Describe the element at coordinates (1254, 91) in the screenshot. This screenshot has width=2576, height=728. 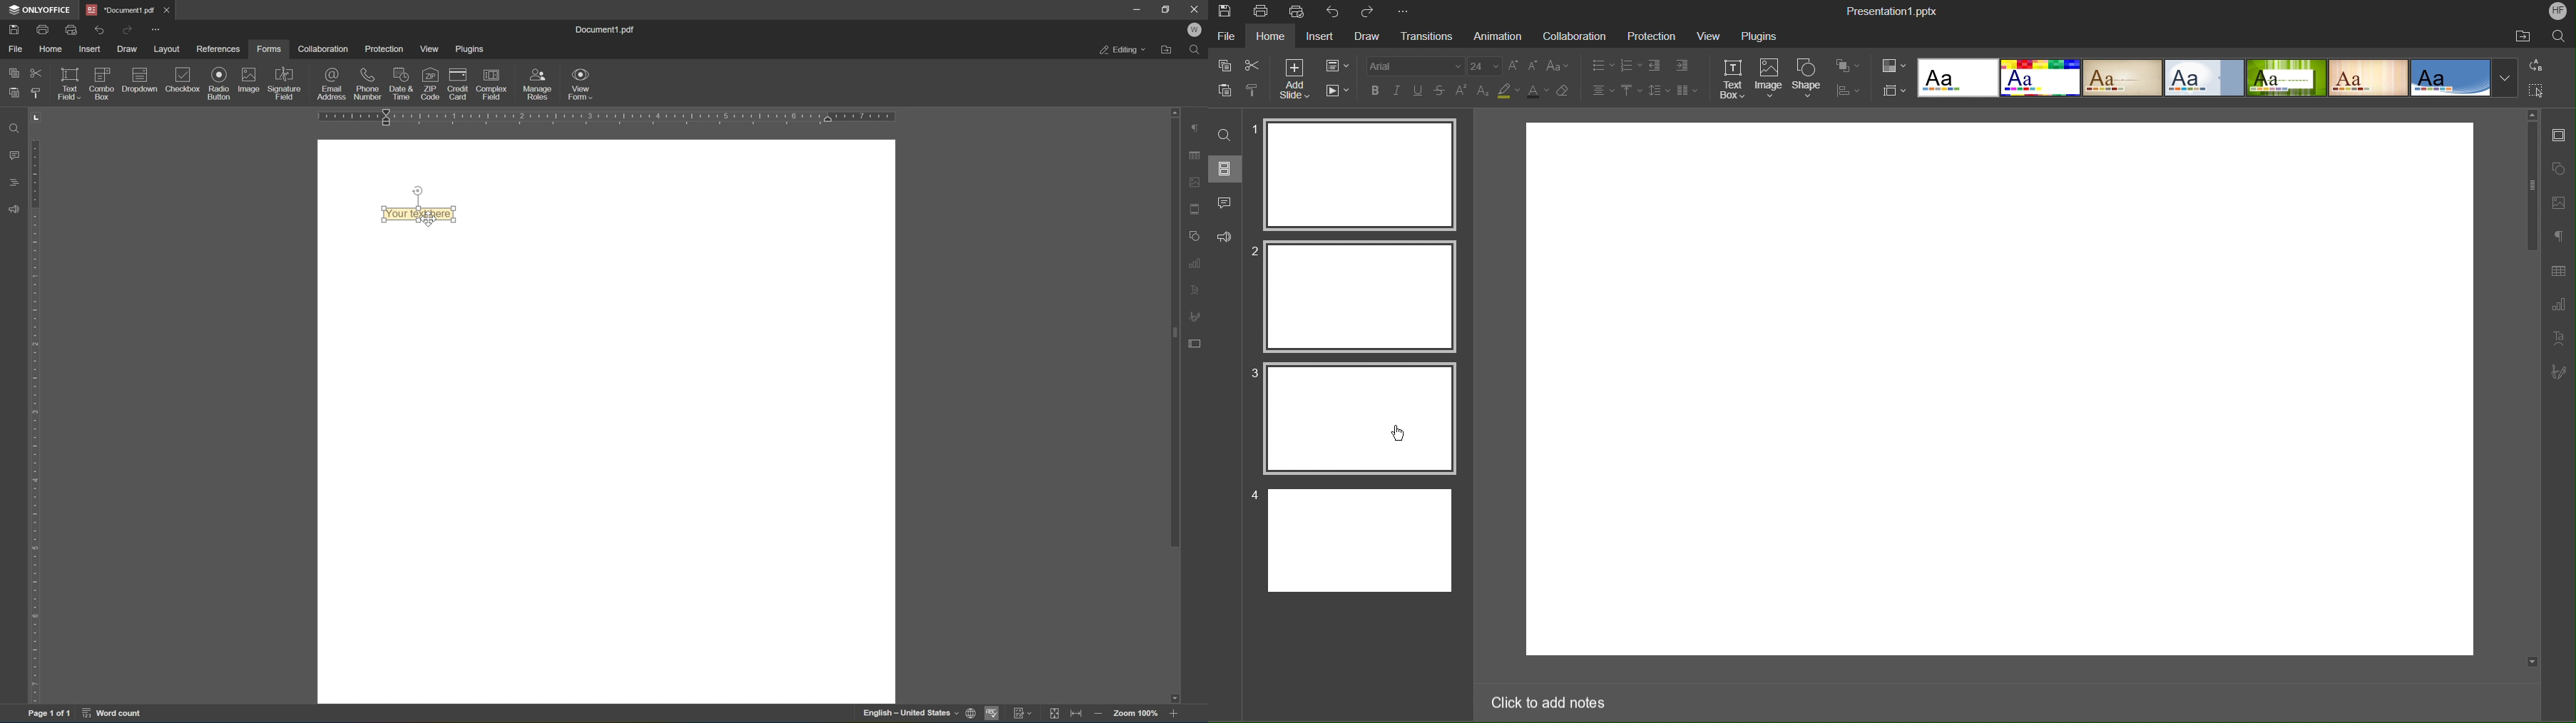
I see `clone formatting` at that location.